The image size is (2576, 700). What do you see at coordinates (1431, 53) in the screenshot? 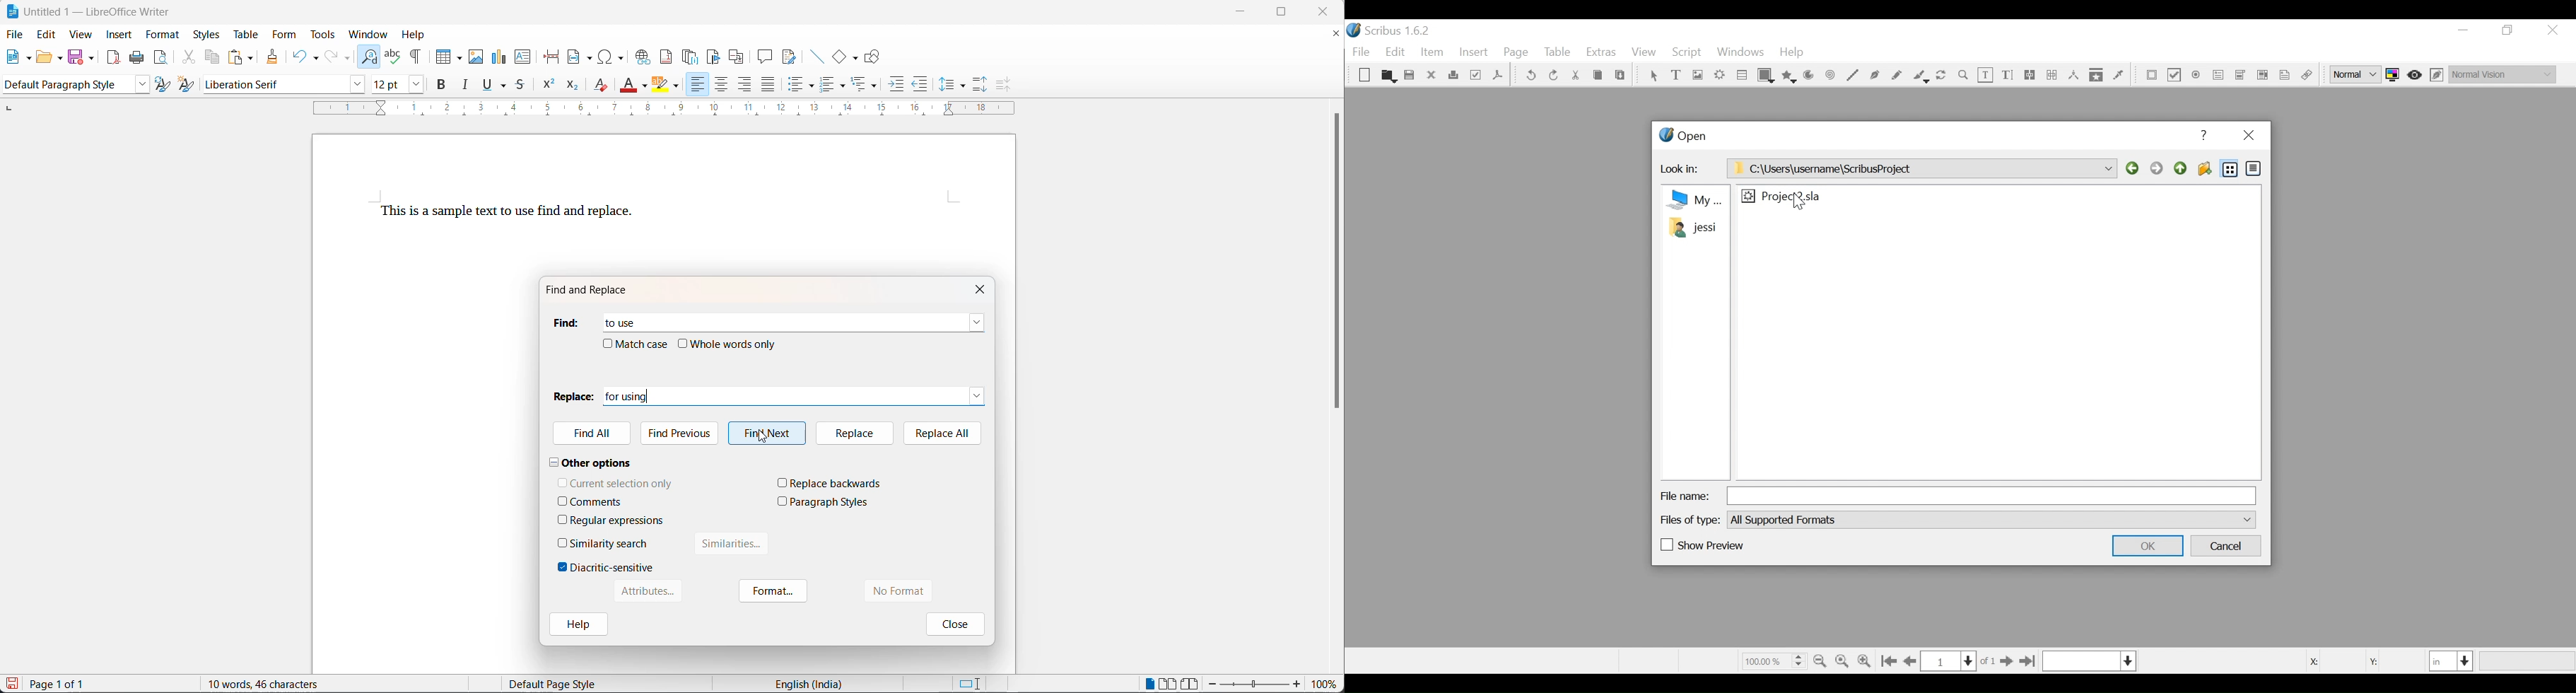
I see `Item` at bounding box center [1431, 53].